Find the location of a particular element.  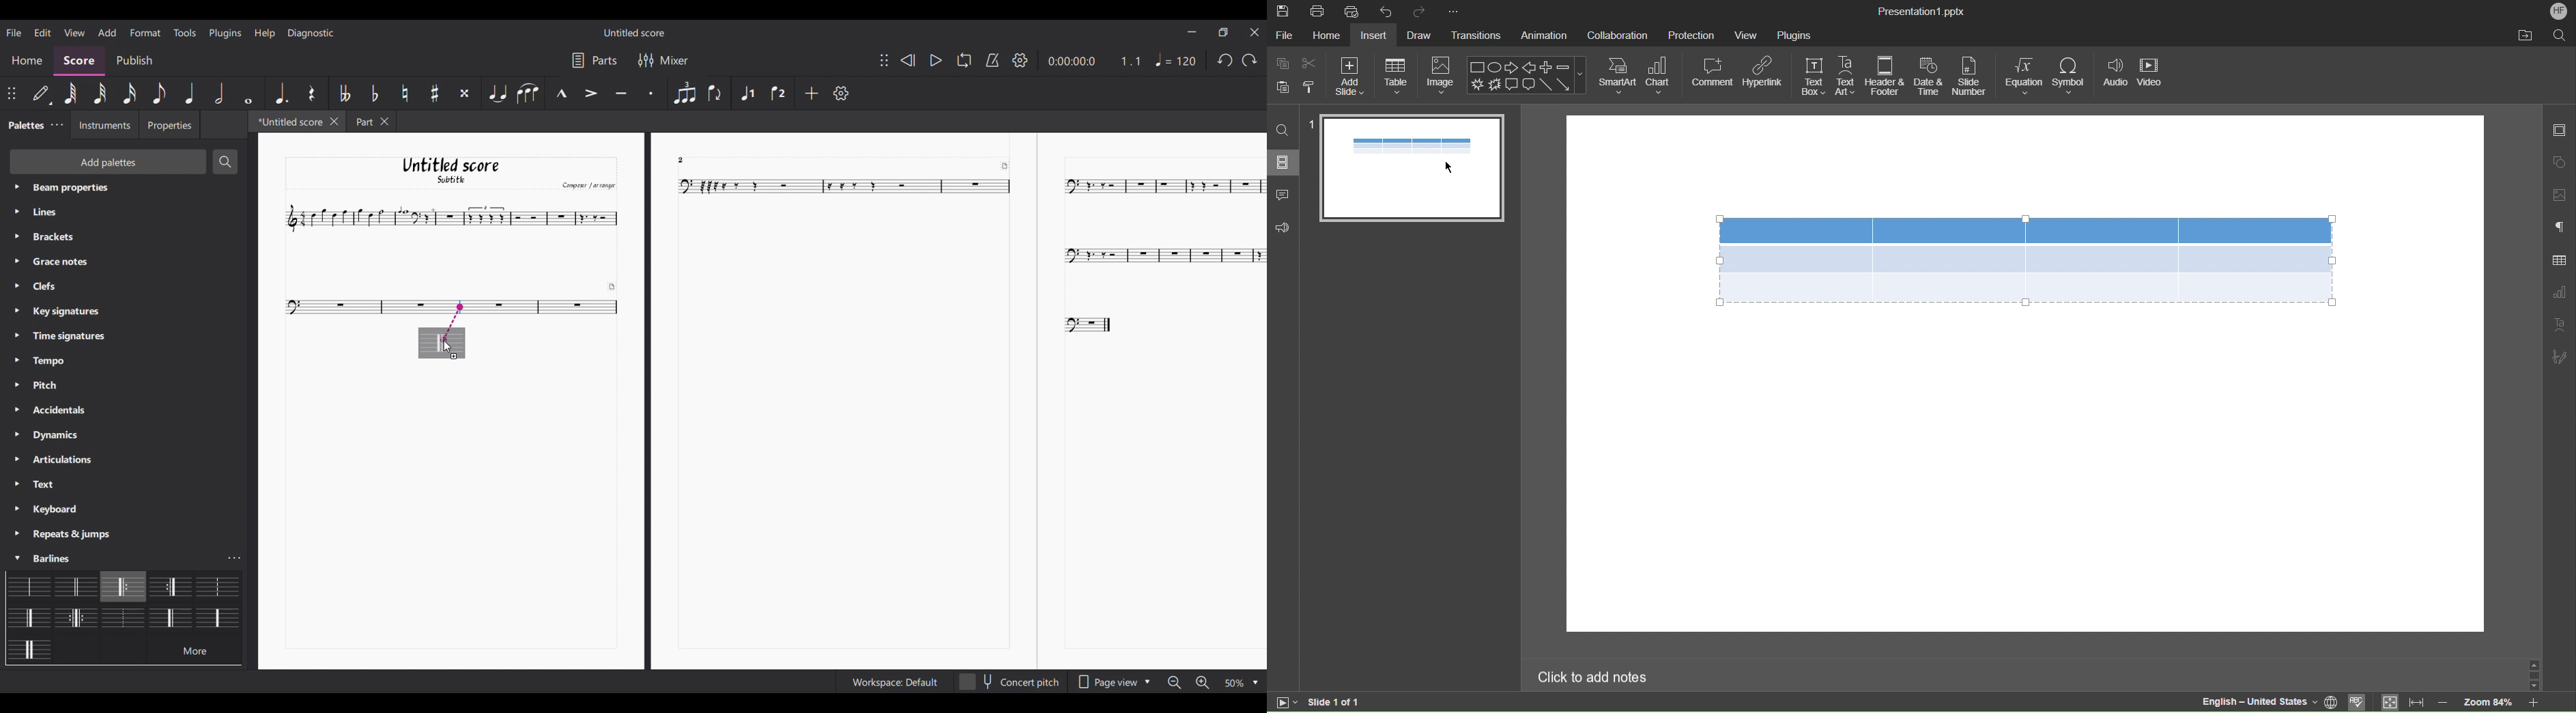

Slide Settings is located at coordinates (2559, 131).